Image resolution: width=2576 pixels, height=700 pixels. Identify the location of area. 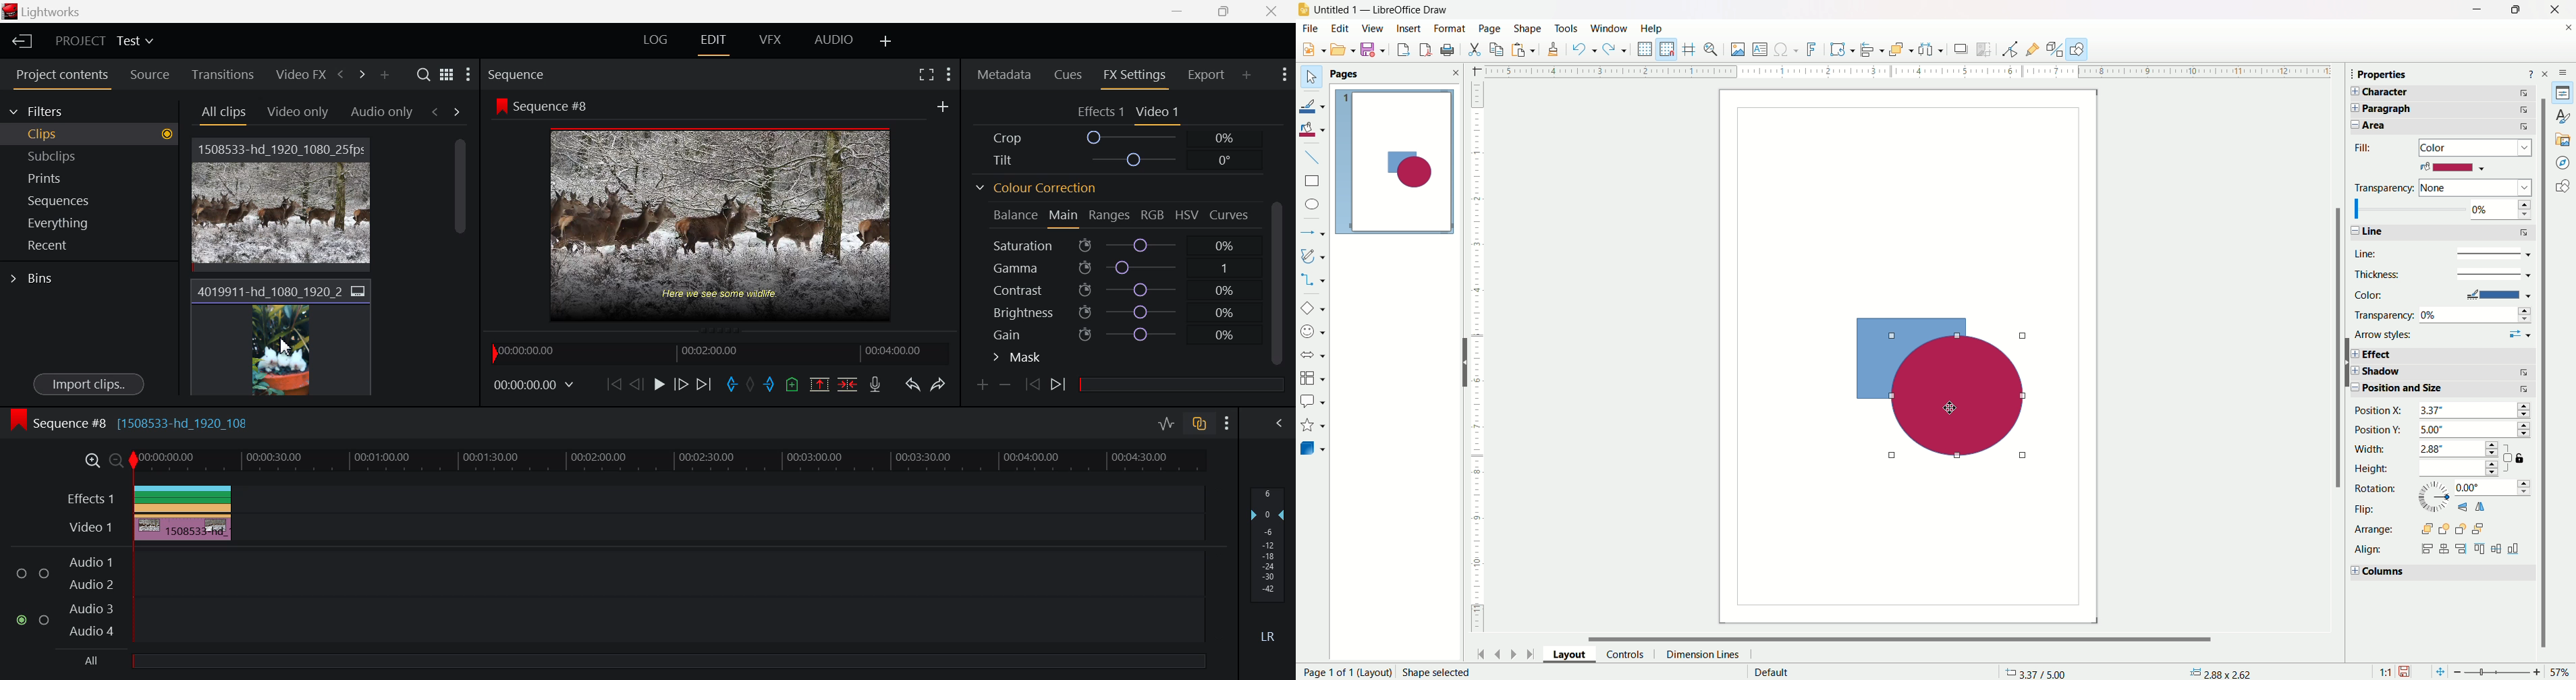
(2445, 127).